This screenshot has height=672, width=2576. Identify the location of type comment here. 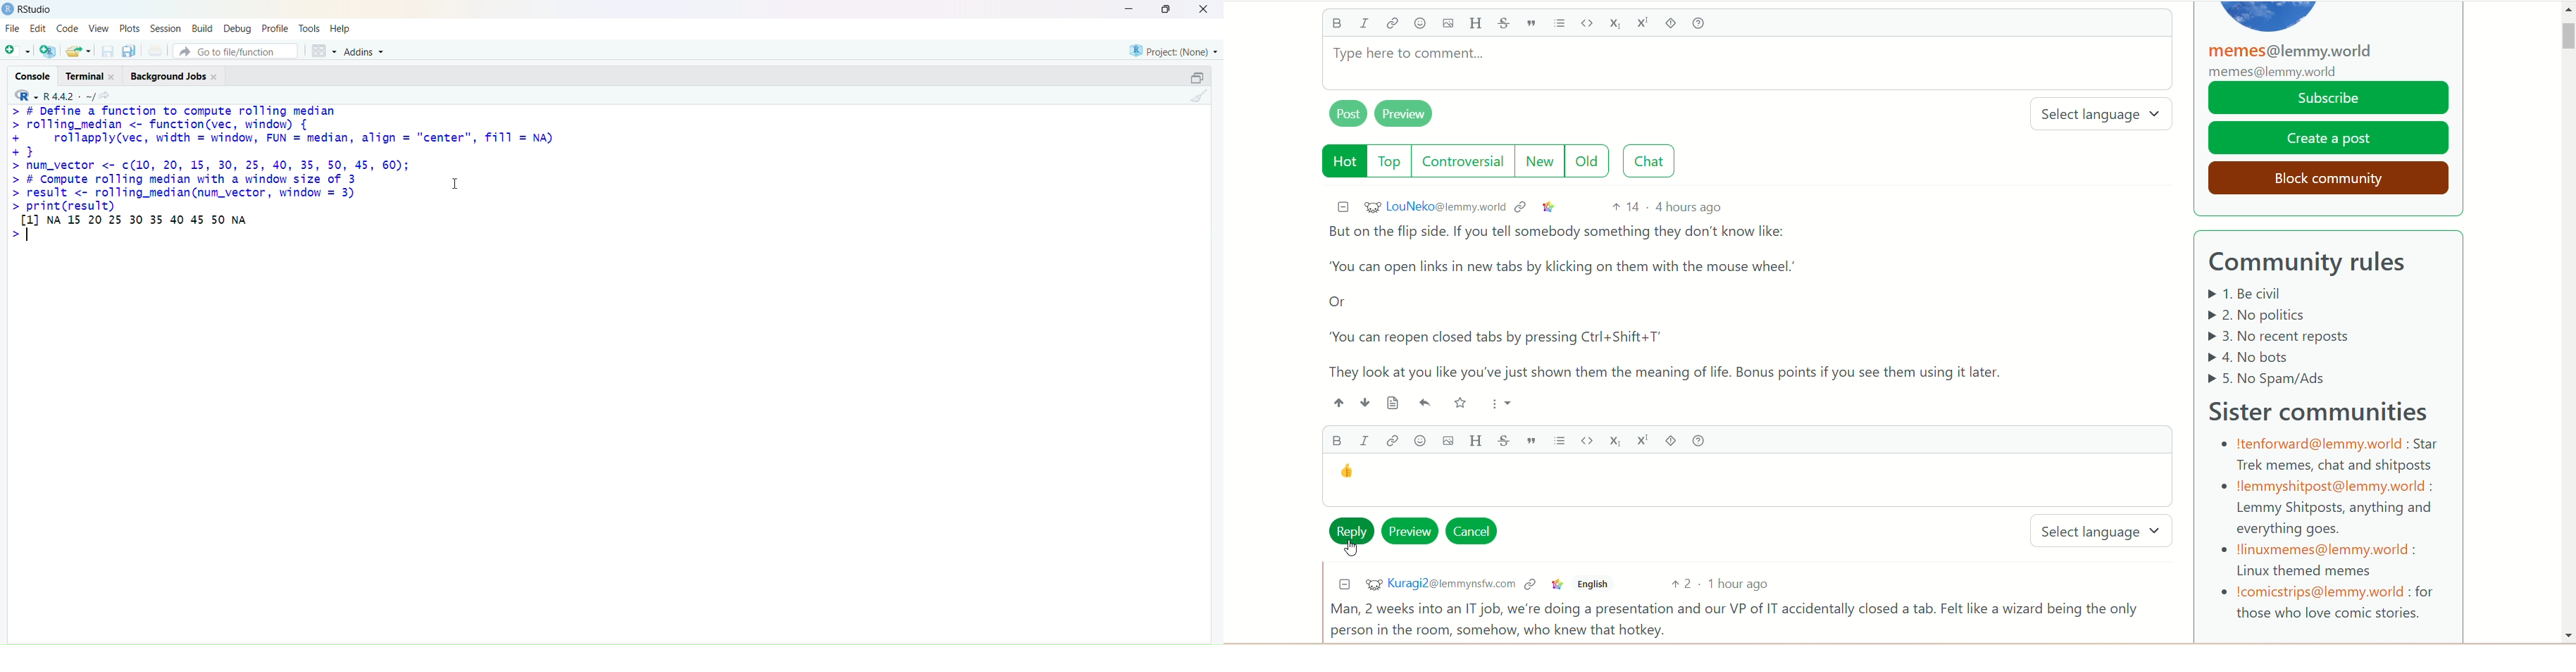
(1746, 69).